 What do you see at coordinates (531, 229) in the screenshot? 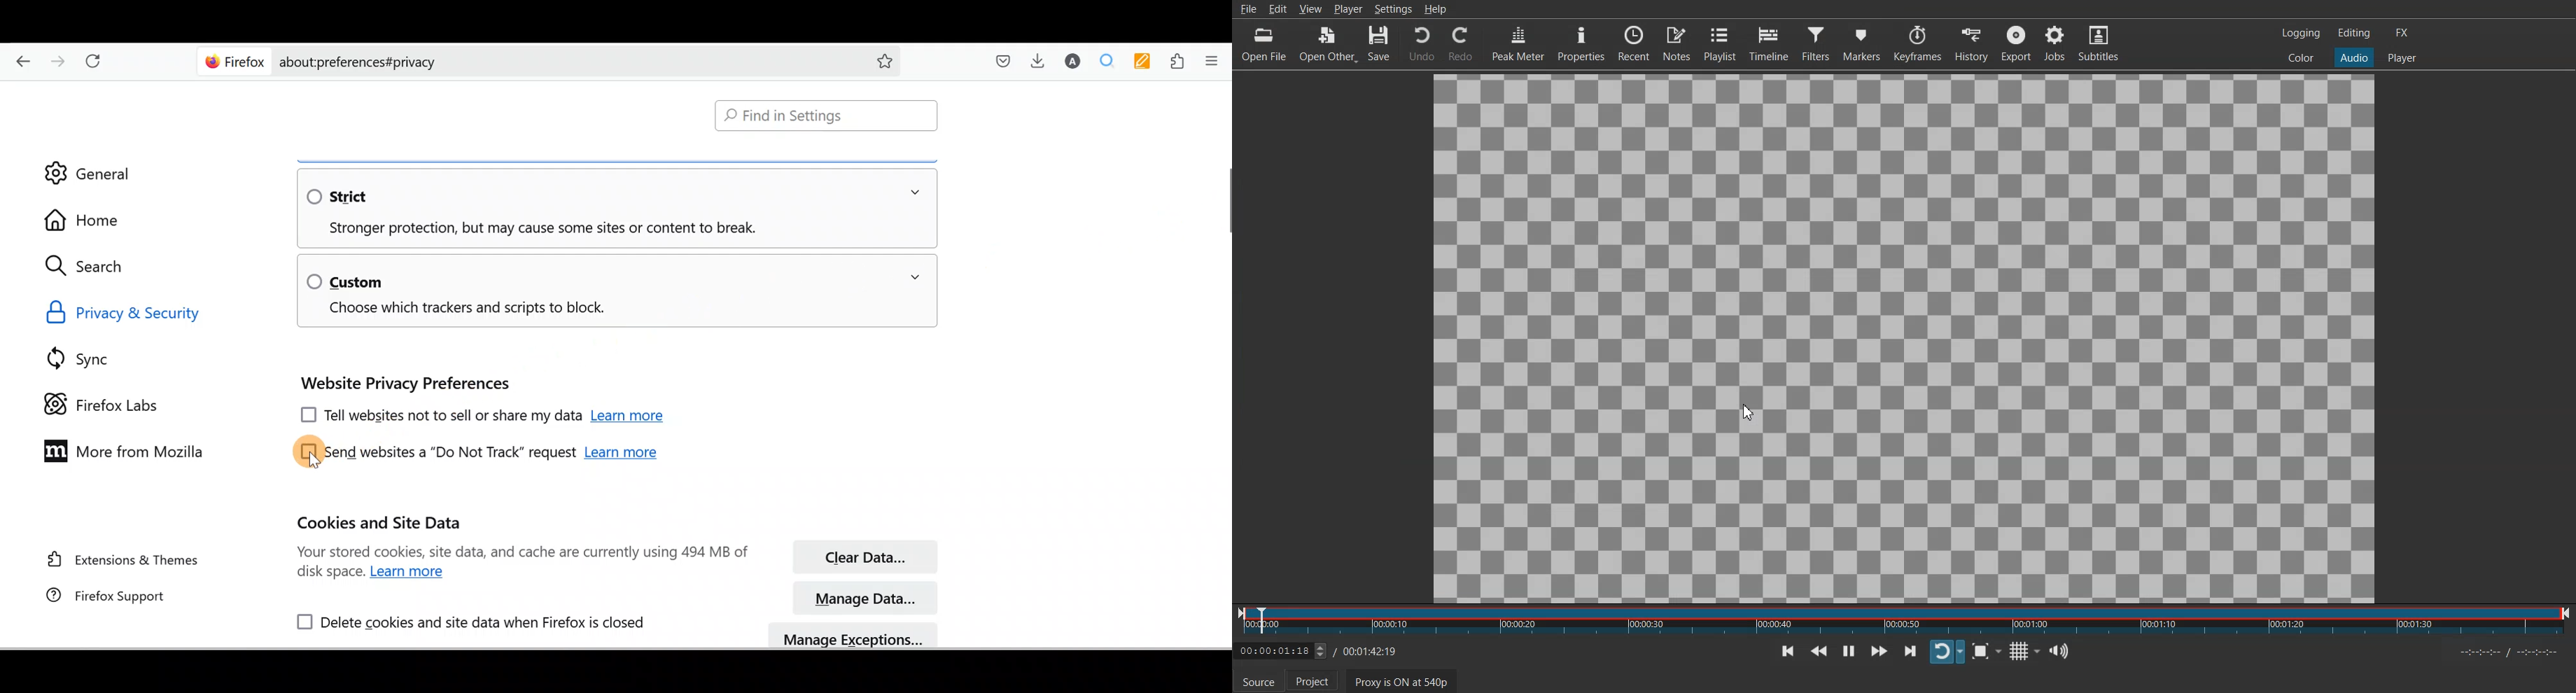
I see `Stronger protection, but may cause some sites or content to break.` at bounding box center [531, 229].